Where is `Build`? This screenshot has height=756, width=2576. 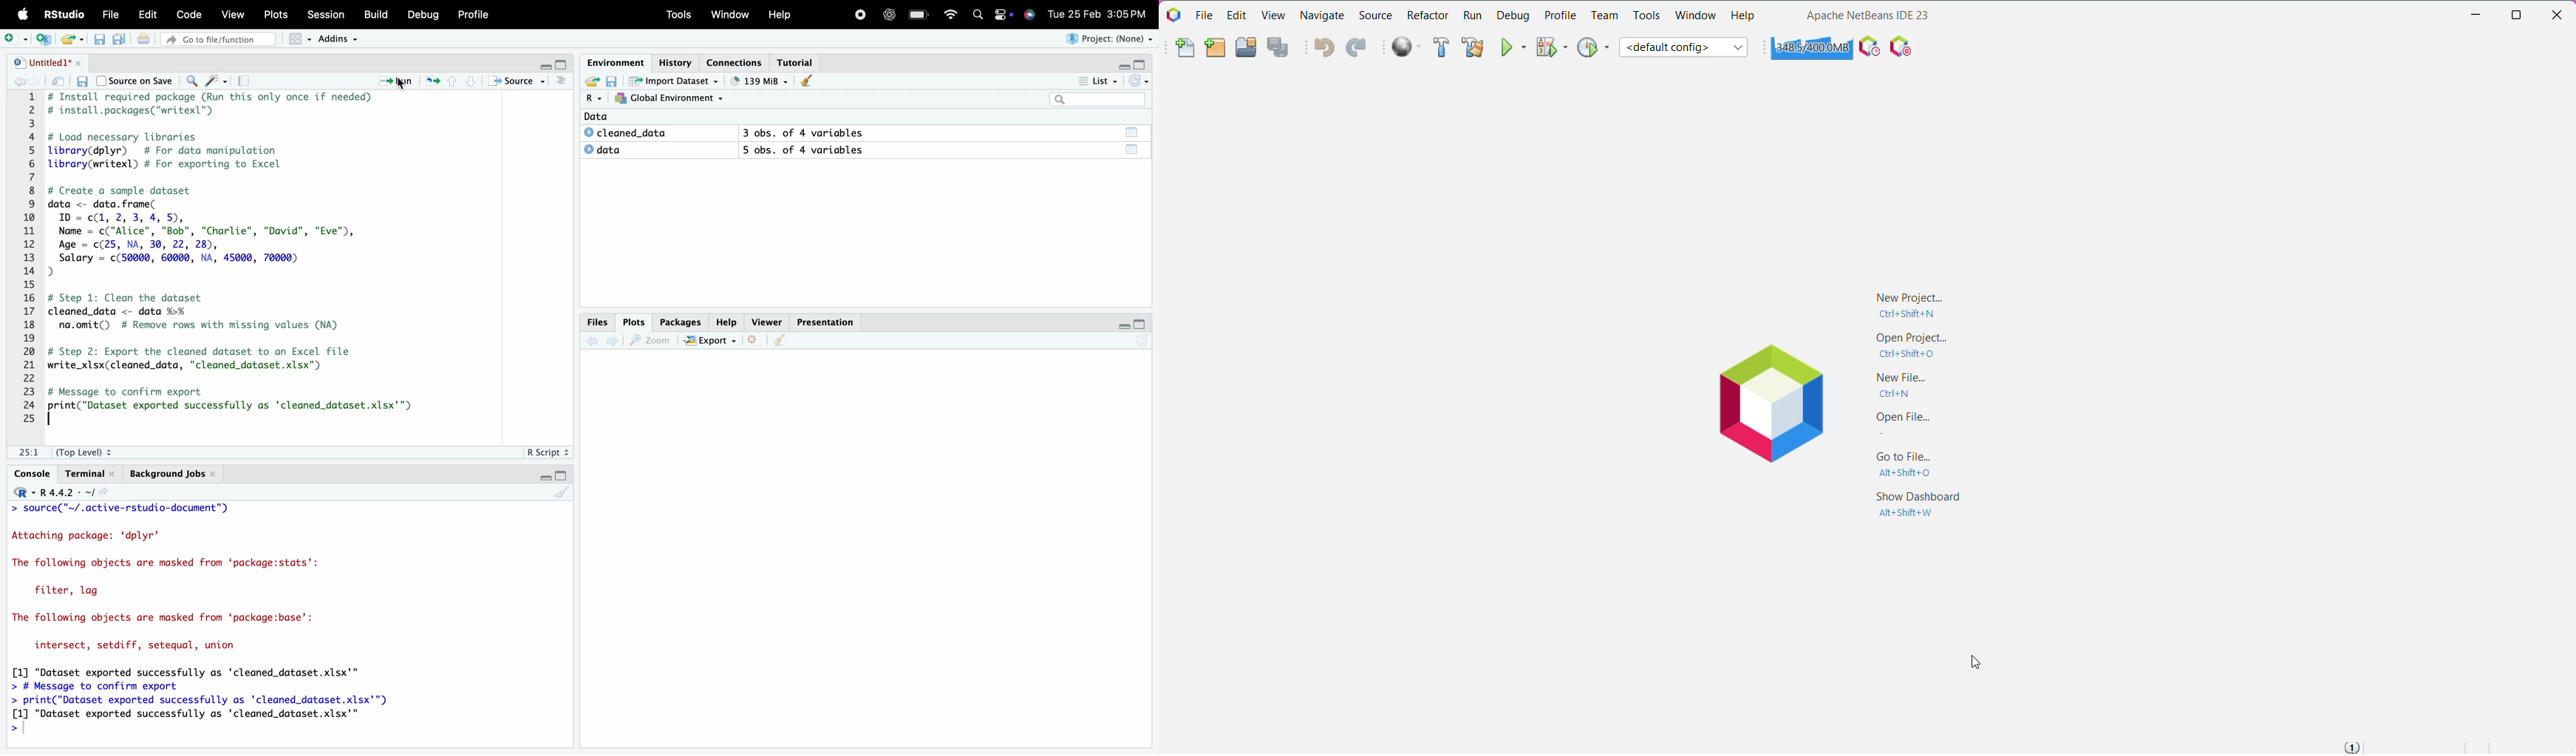
Build is located at coordinates (375, 15).